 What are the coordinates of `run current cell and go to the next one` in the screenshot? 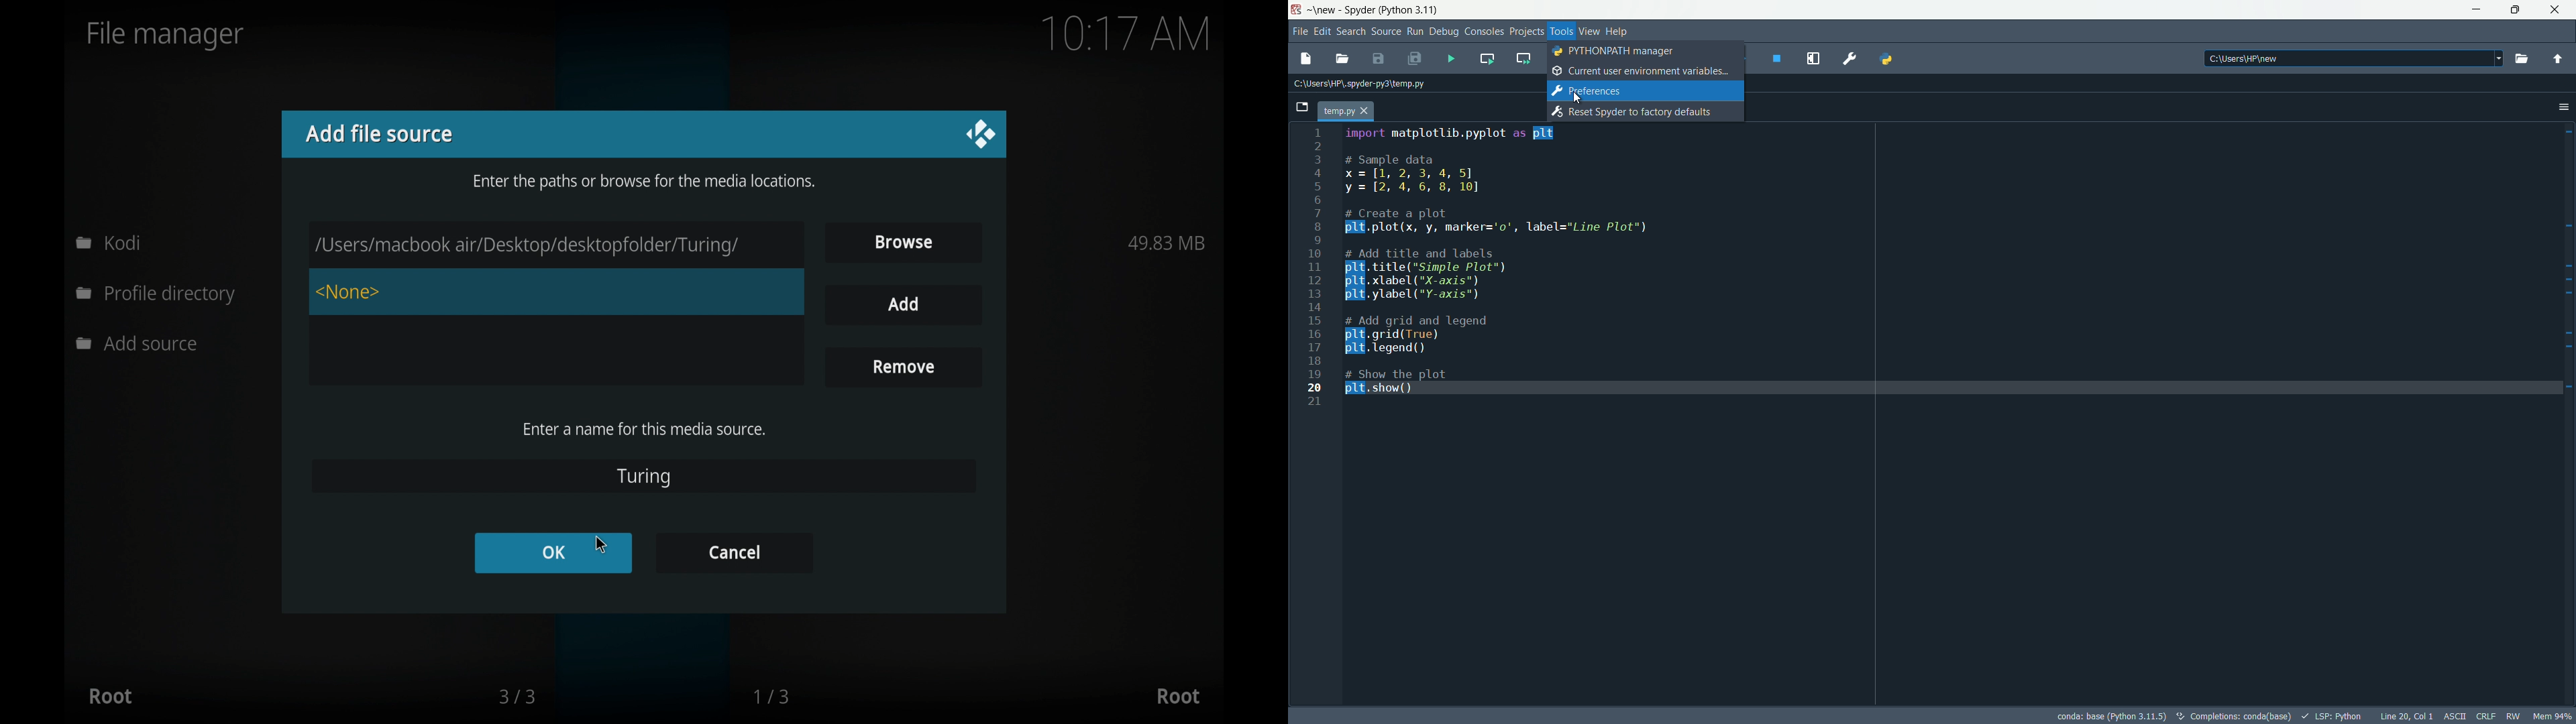 It's located at (1524, 58).